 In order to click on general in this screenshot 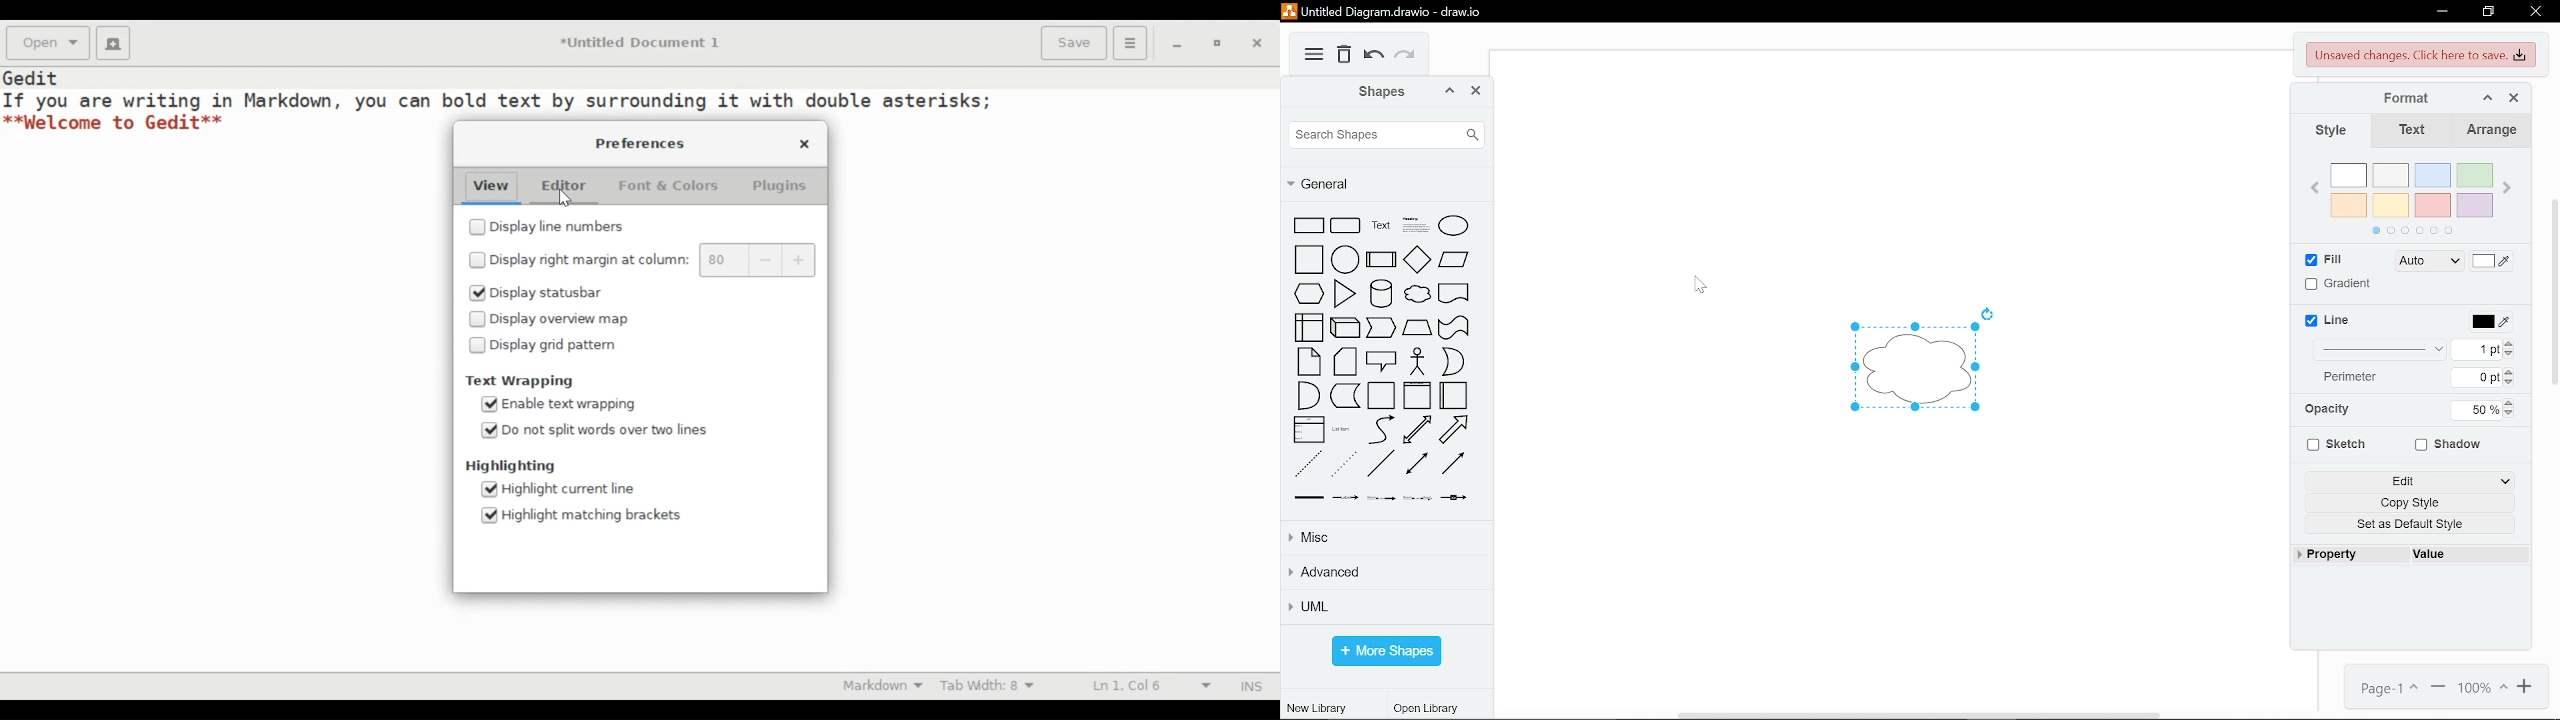, I will do `click(1386, 186)`.